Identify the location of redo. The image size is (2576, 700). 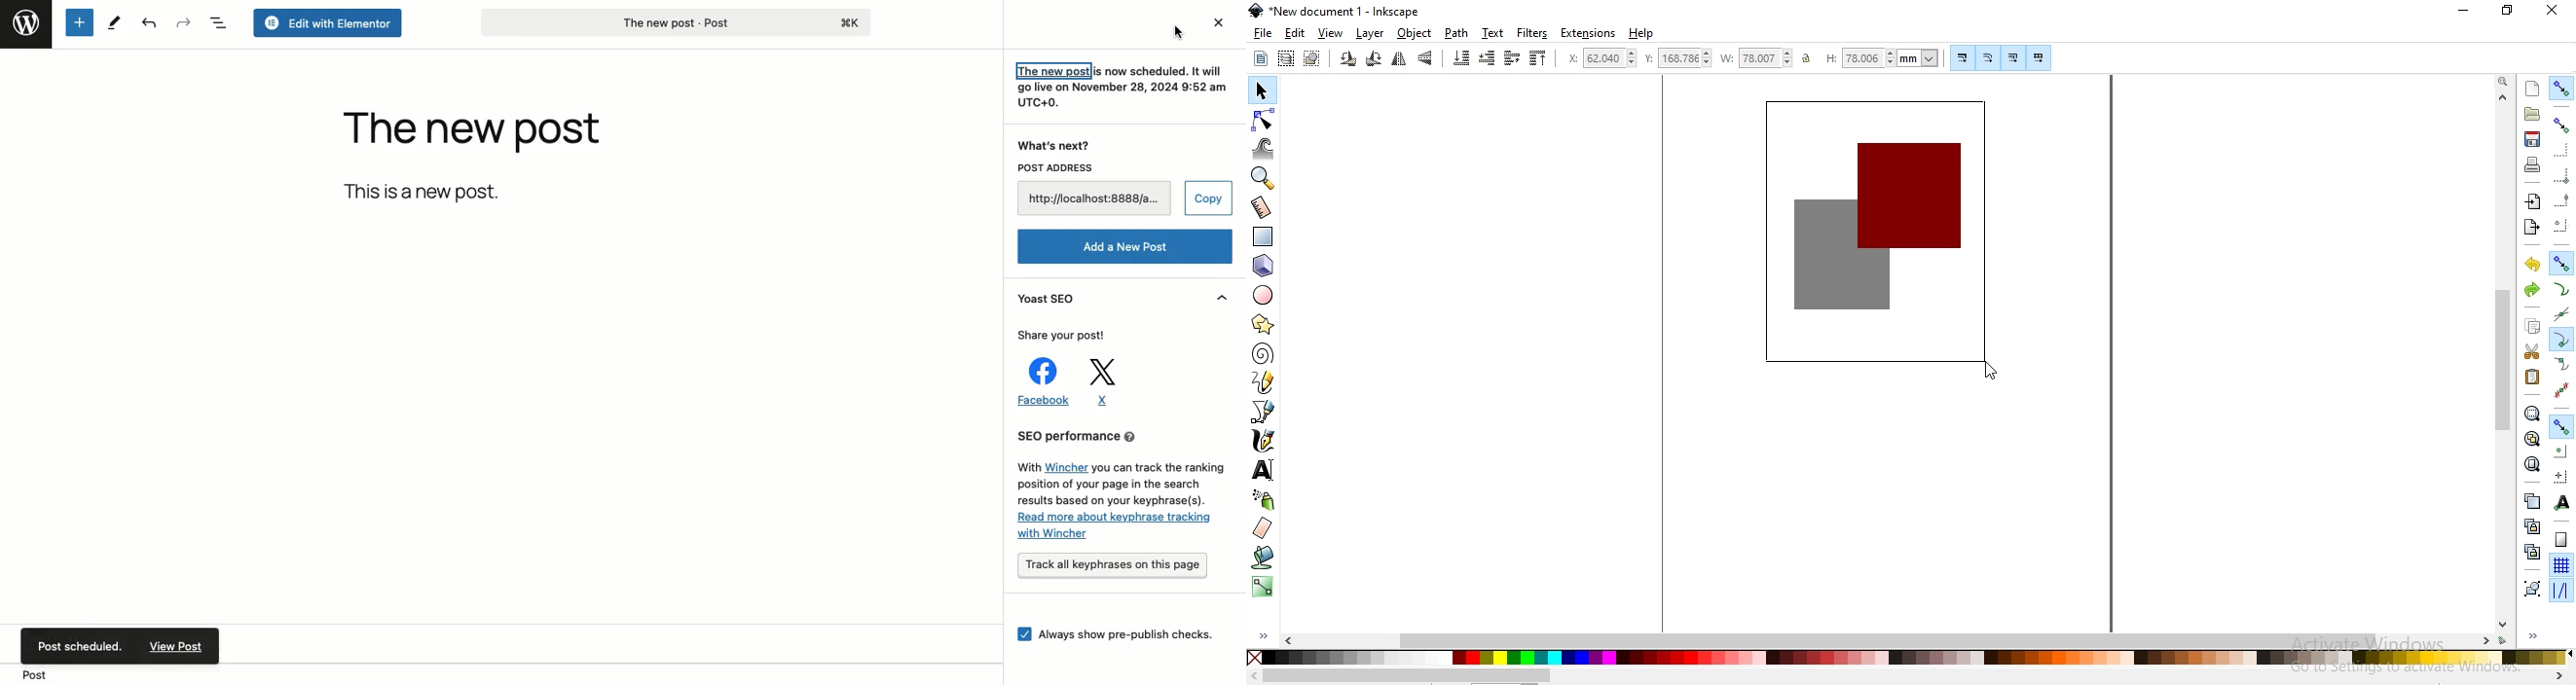
(2531, 289).